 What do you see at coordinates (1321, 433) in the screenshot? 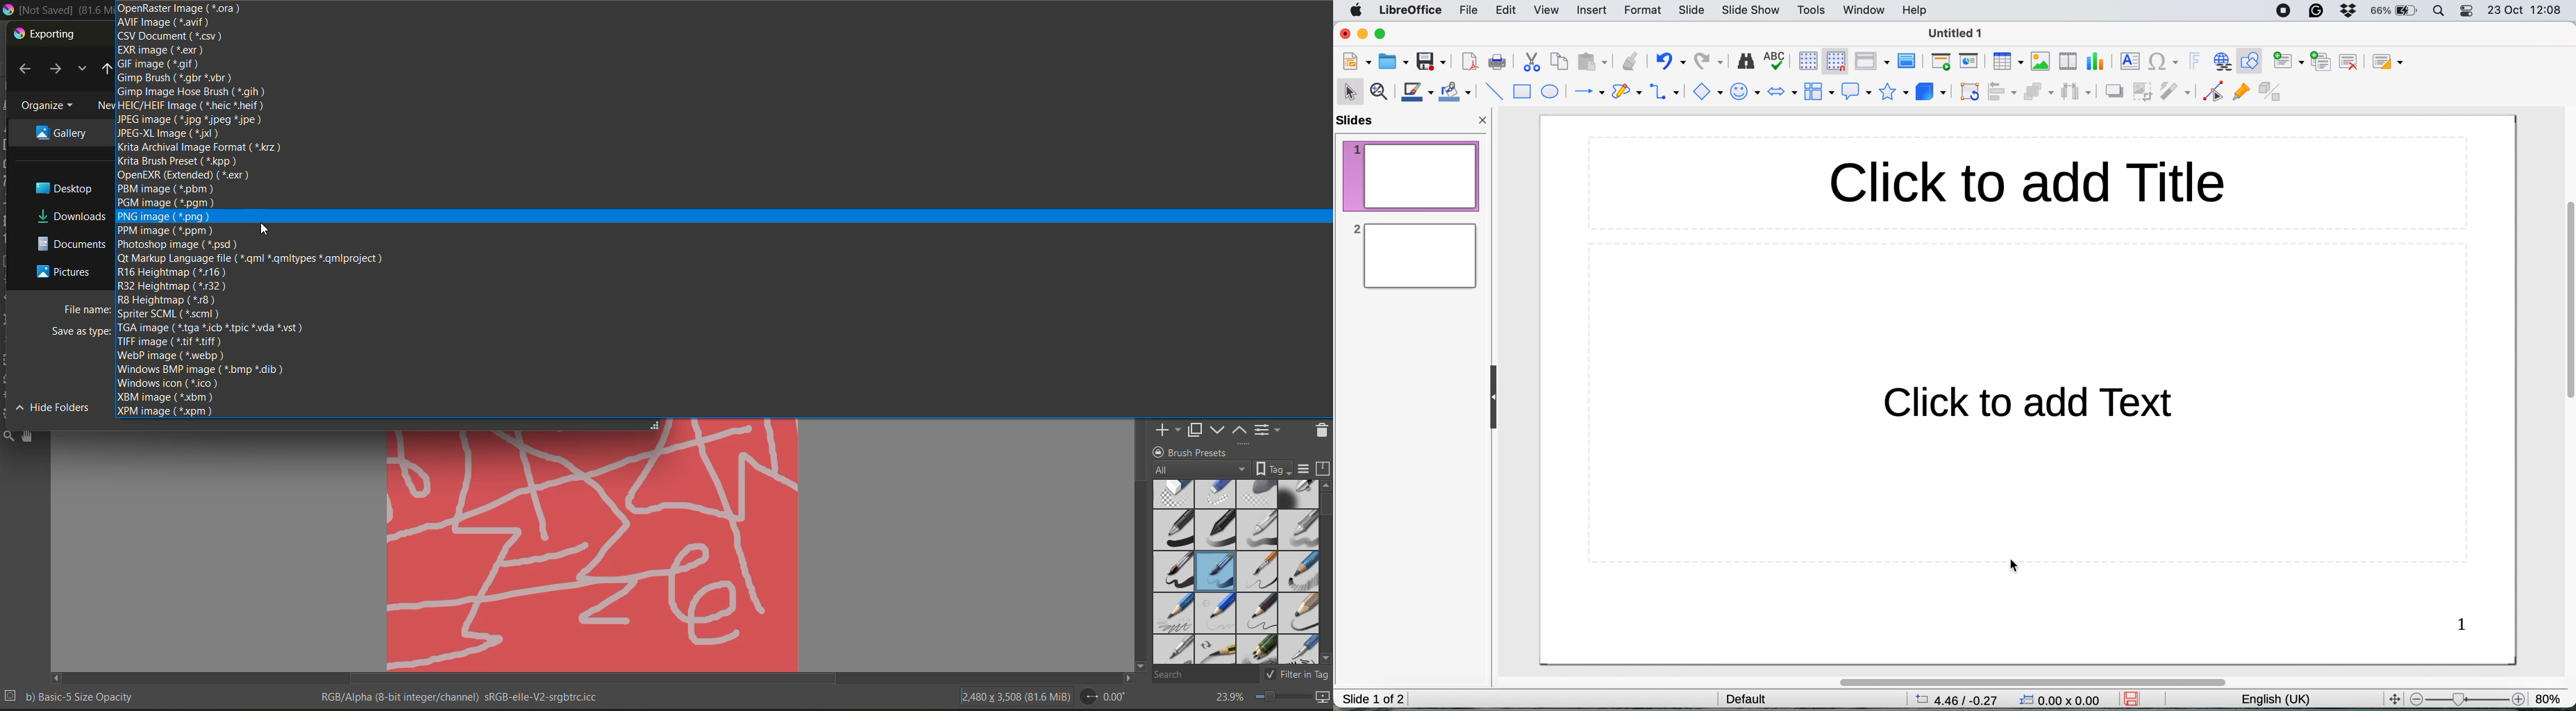
I see `delete mask` at bounding box center [1321, 433].